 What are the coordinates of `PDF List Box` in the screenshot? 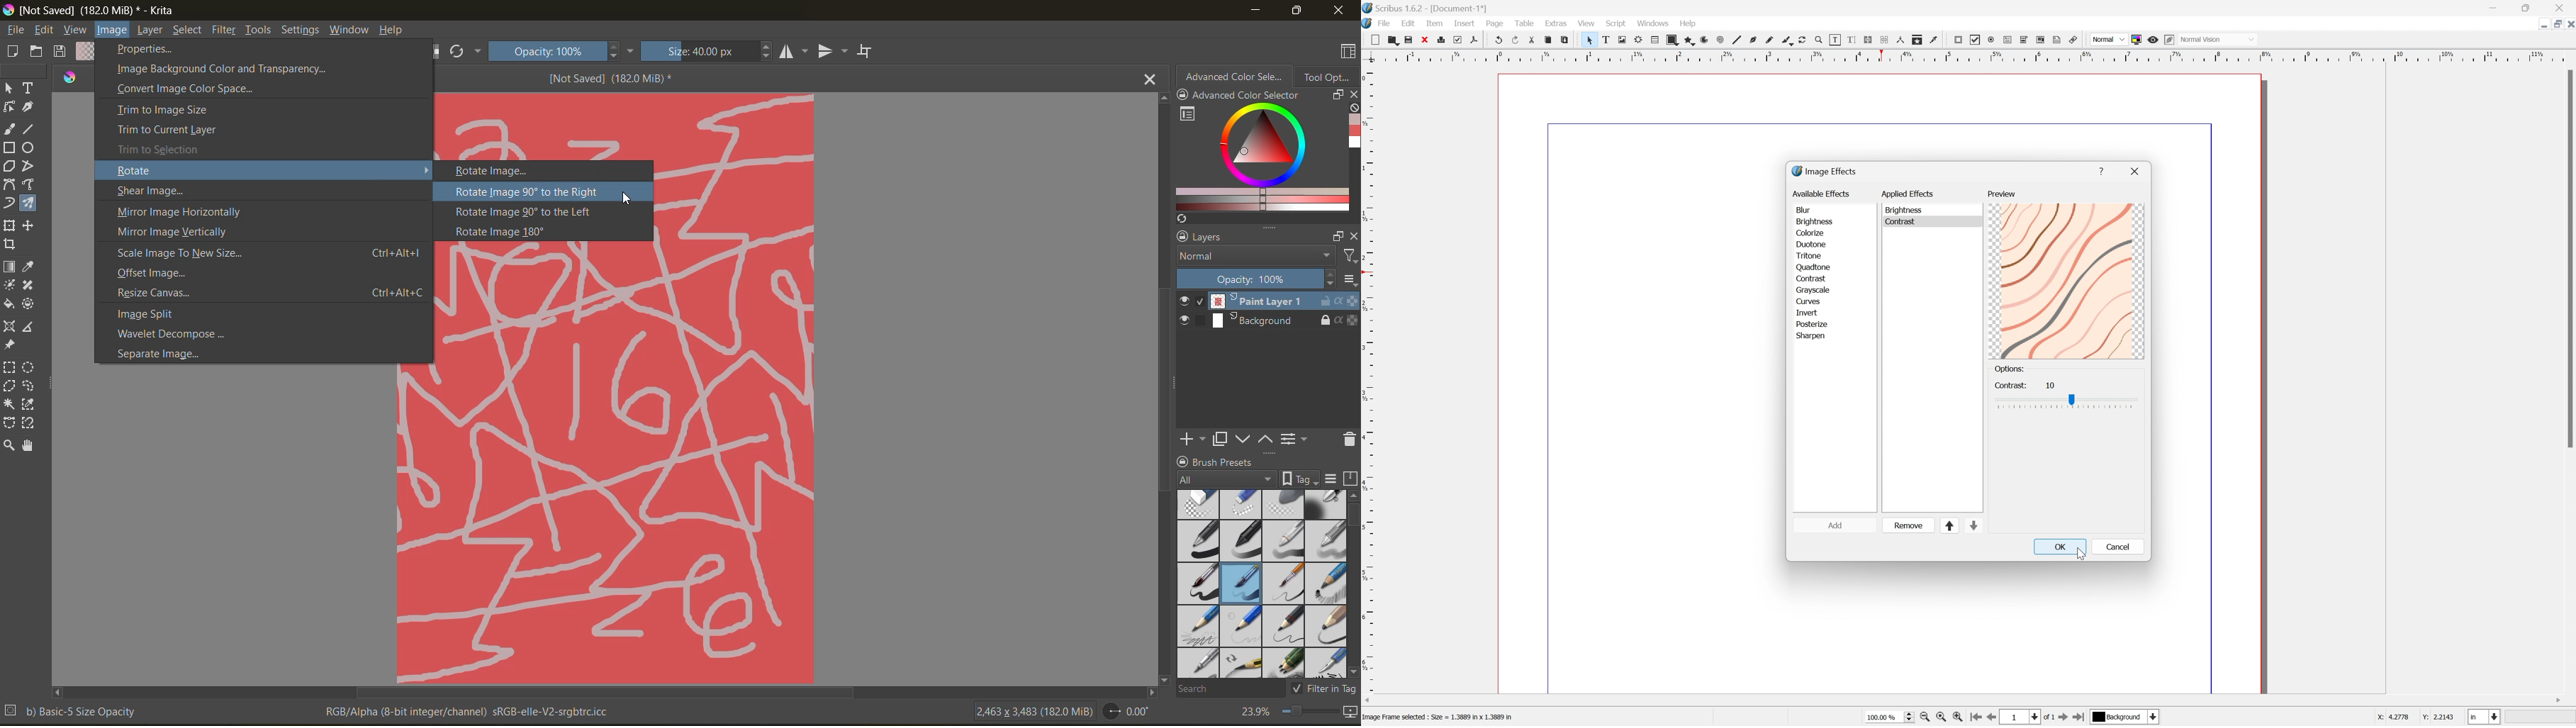 It's located at (2043, 40).